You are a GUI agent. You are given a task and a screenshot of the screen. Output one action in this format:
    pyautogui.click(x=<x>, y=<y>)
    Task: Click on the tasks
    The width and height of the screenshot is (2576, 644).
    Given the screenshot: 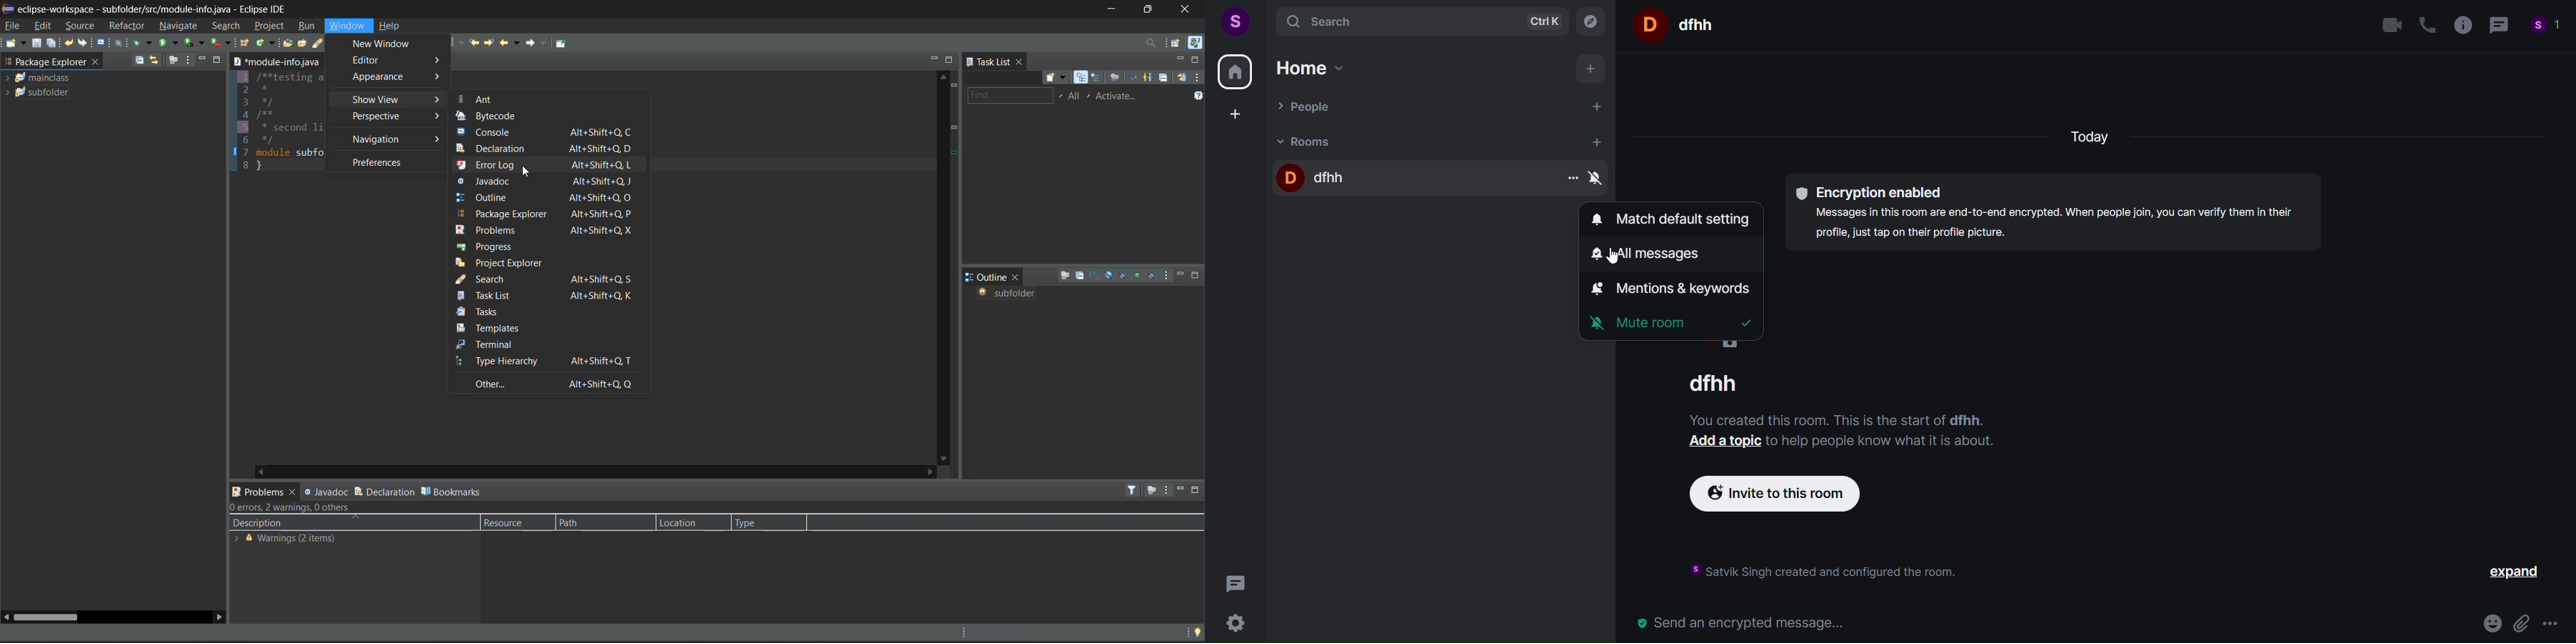 What is the action you would take?
    pyautogui.click(x=491, y=313)
    